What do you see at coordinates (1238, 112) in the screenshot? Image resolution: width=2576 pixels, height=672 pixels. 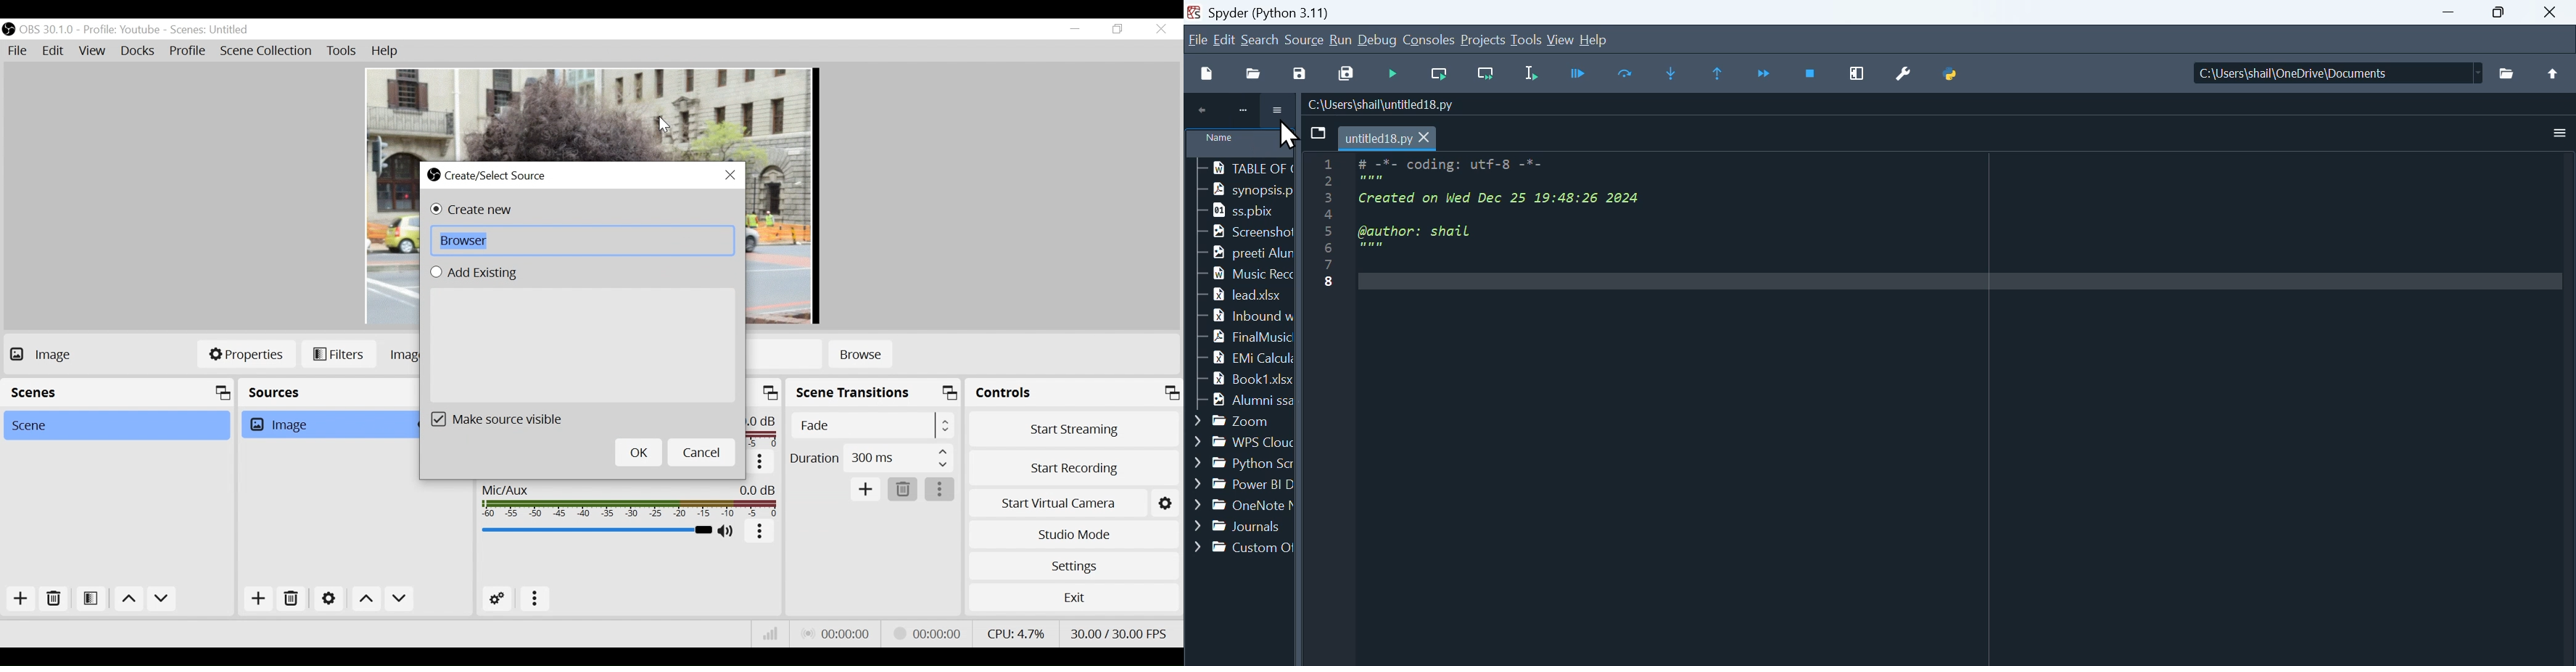 I see `icon` at bounding box center [1238, 112].